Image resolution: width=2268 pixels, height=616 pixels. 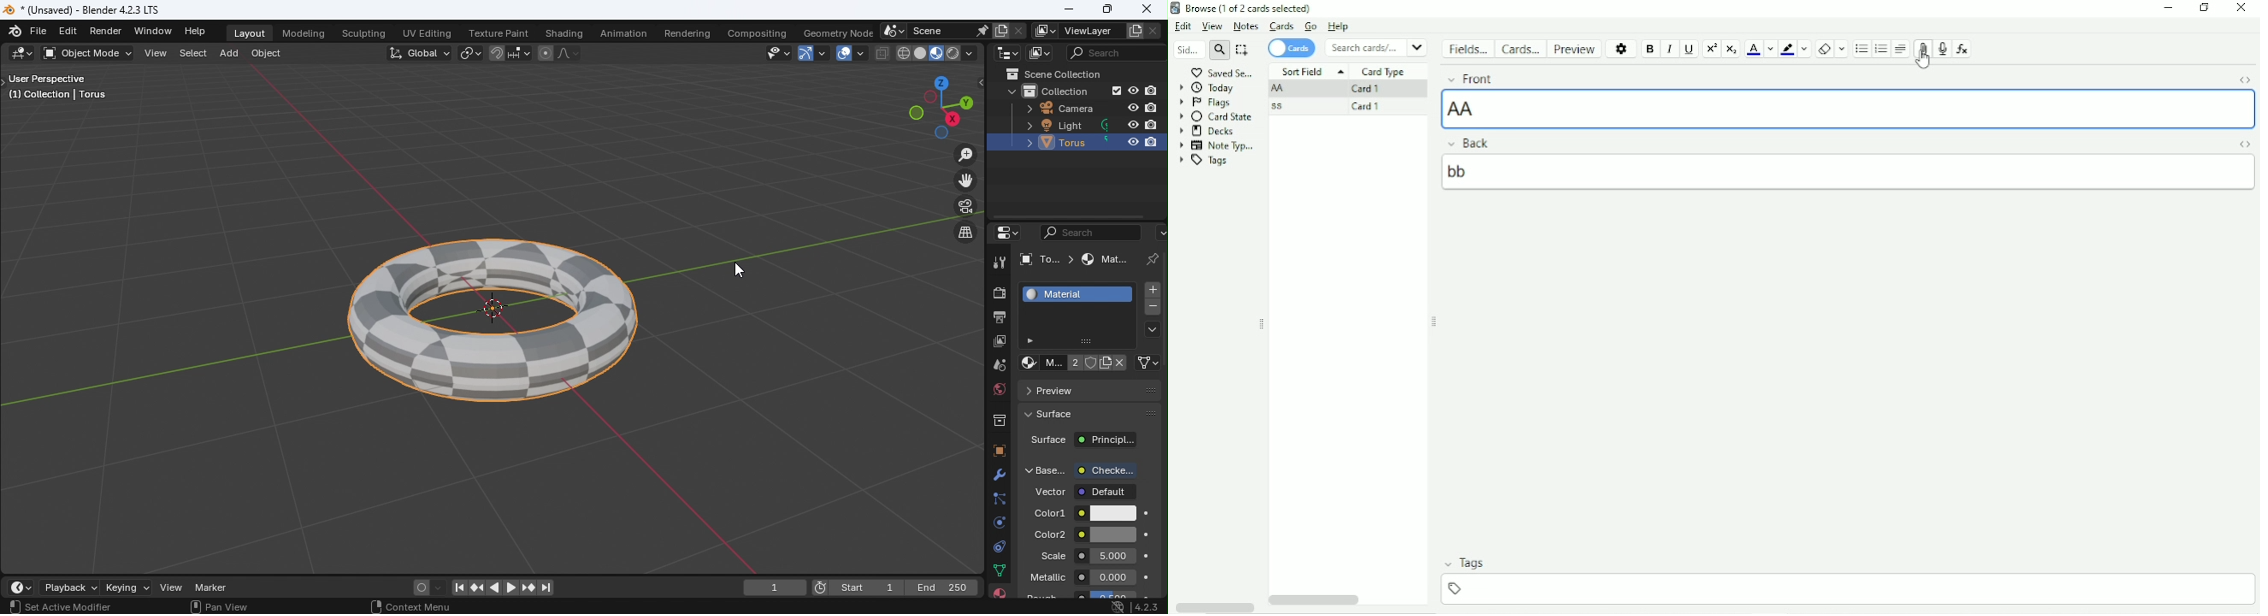 What do you see at coordinates (1119, 361) in the screenshot?
I see `Unlink data block` at bounding box center [1119, 361].